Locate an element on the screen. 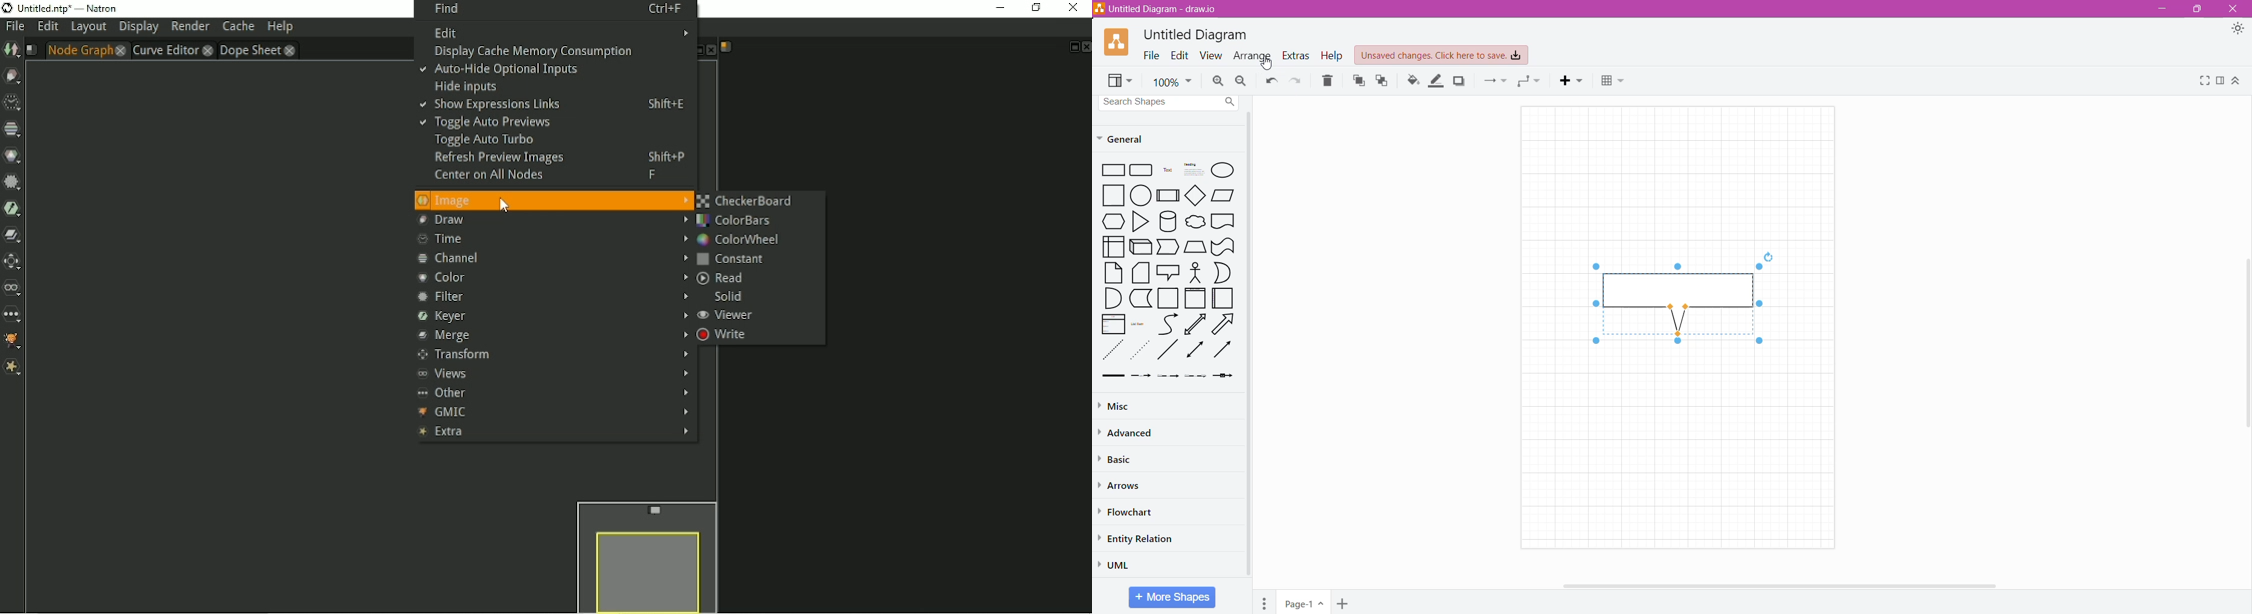 This screenshot has height=616, width=2268. grid rectangle is located at coordinates (1142, 171).